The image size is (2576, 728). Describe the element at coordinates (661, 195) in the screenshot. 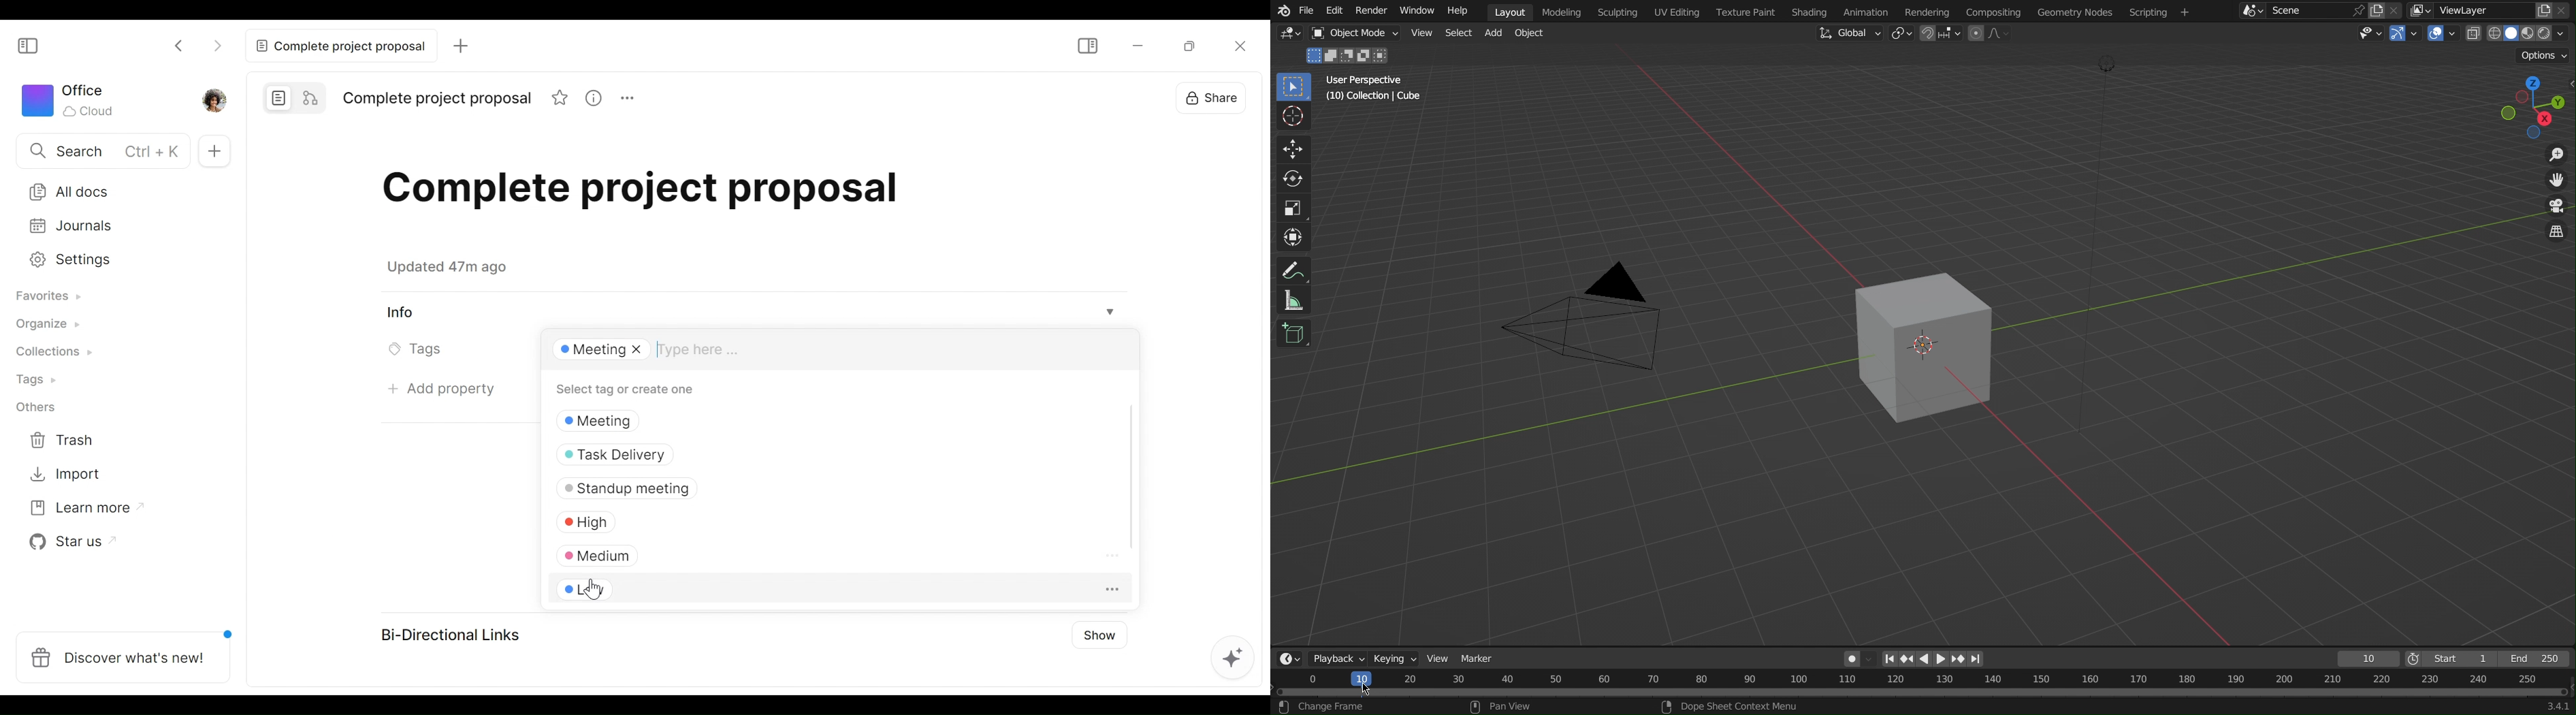

I see `Title` at that location.